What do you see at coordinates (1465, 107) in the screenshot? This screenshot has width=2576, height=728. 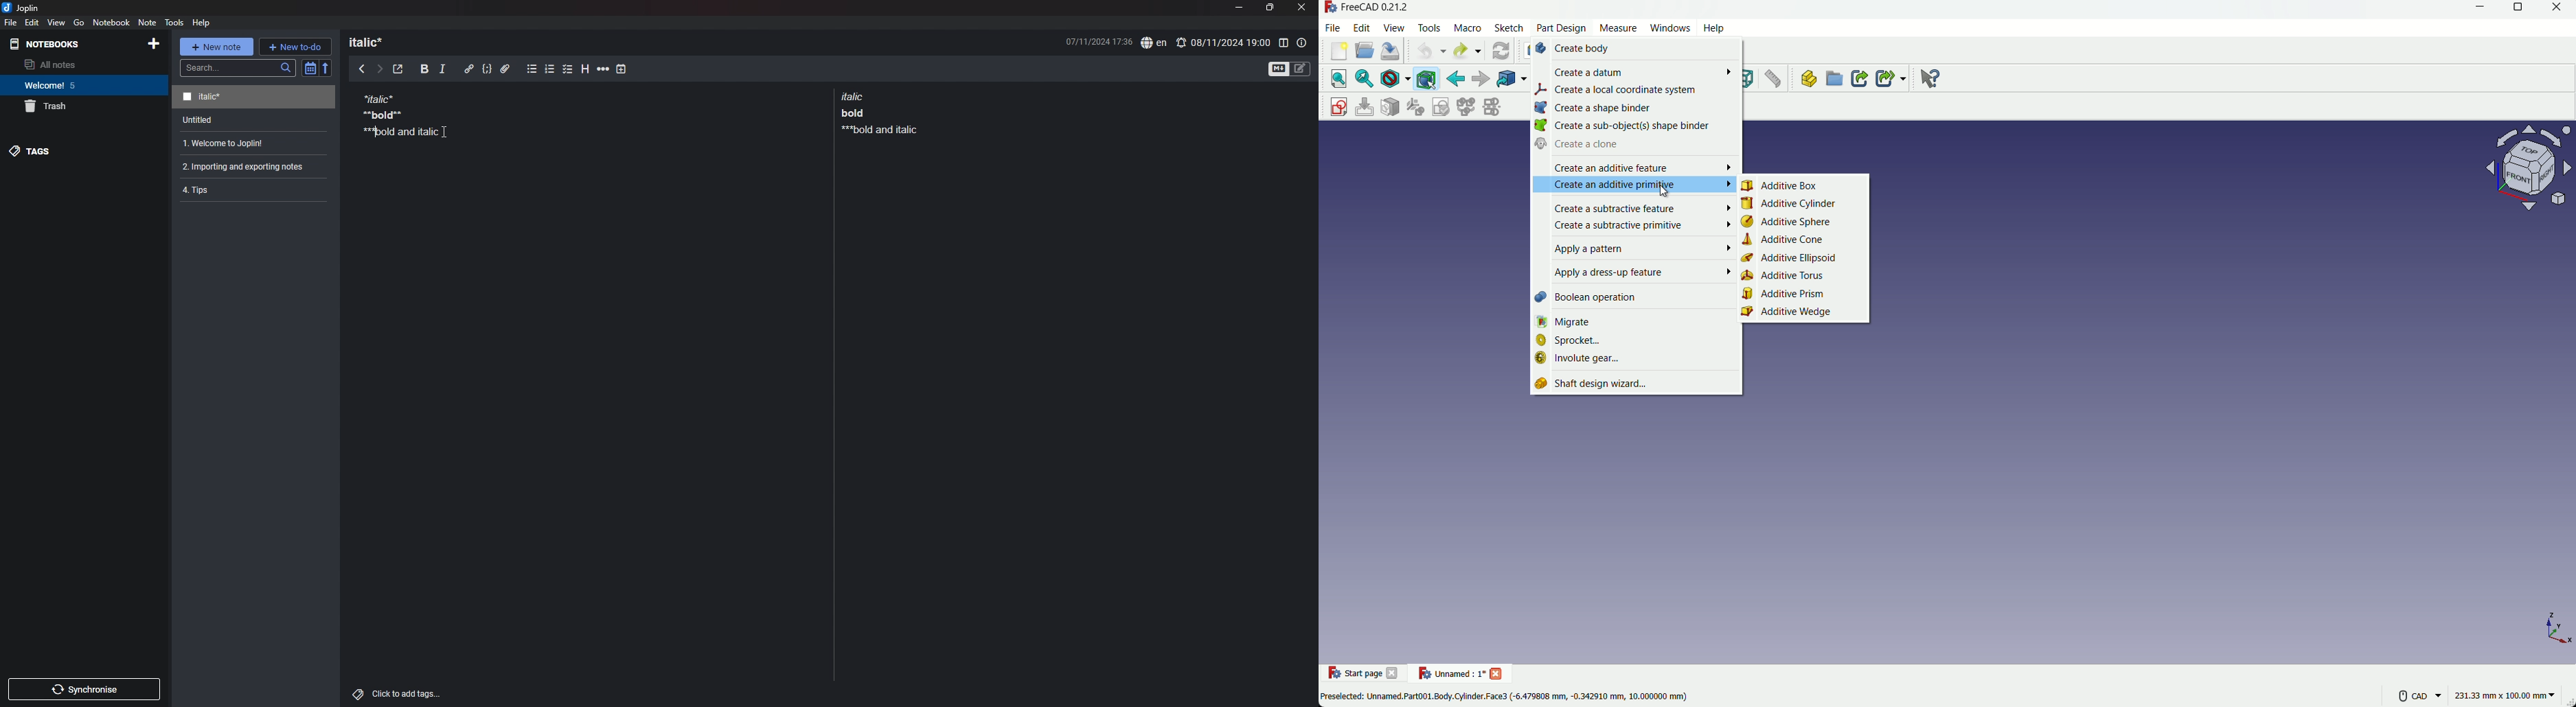 I see `merge sketch` at bounding box center [1465, 107].